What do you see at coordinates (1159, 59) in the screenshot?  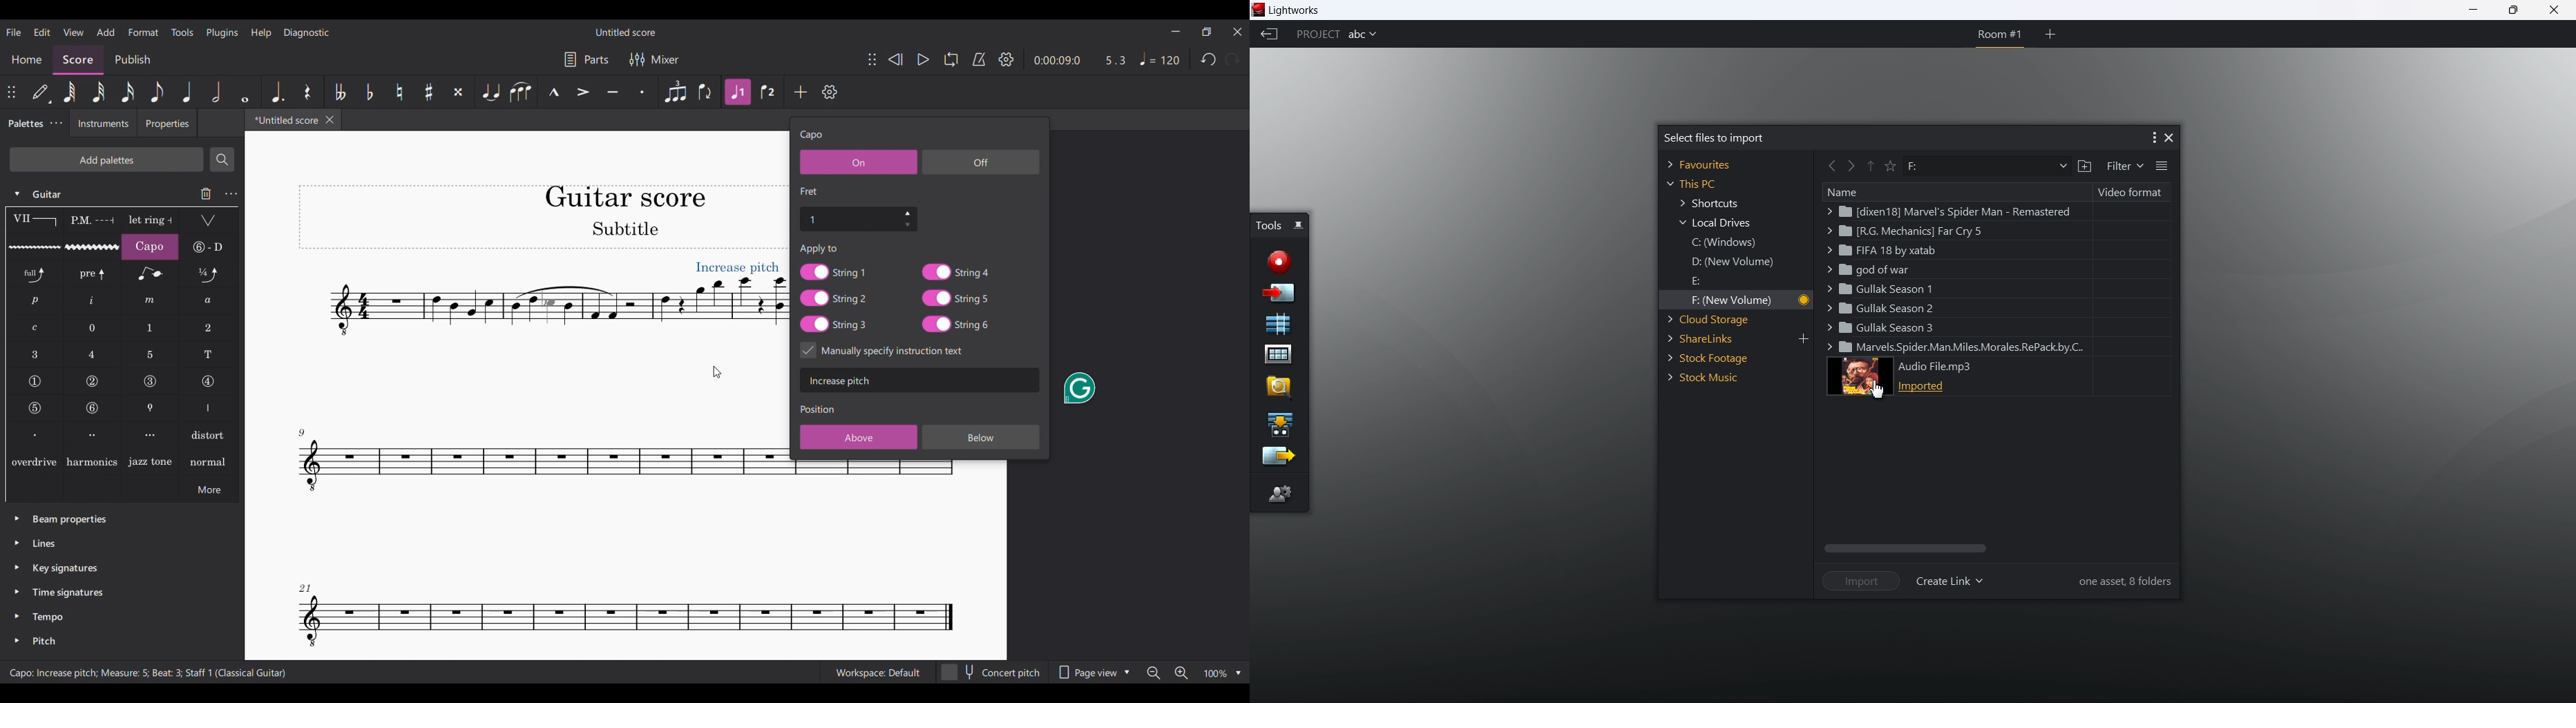 I see `Tempo` at bounding box center [1159, 59].